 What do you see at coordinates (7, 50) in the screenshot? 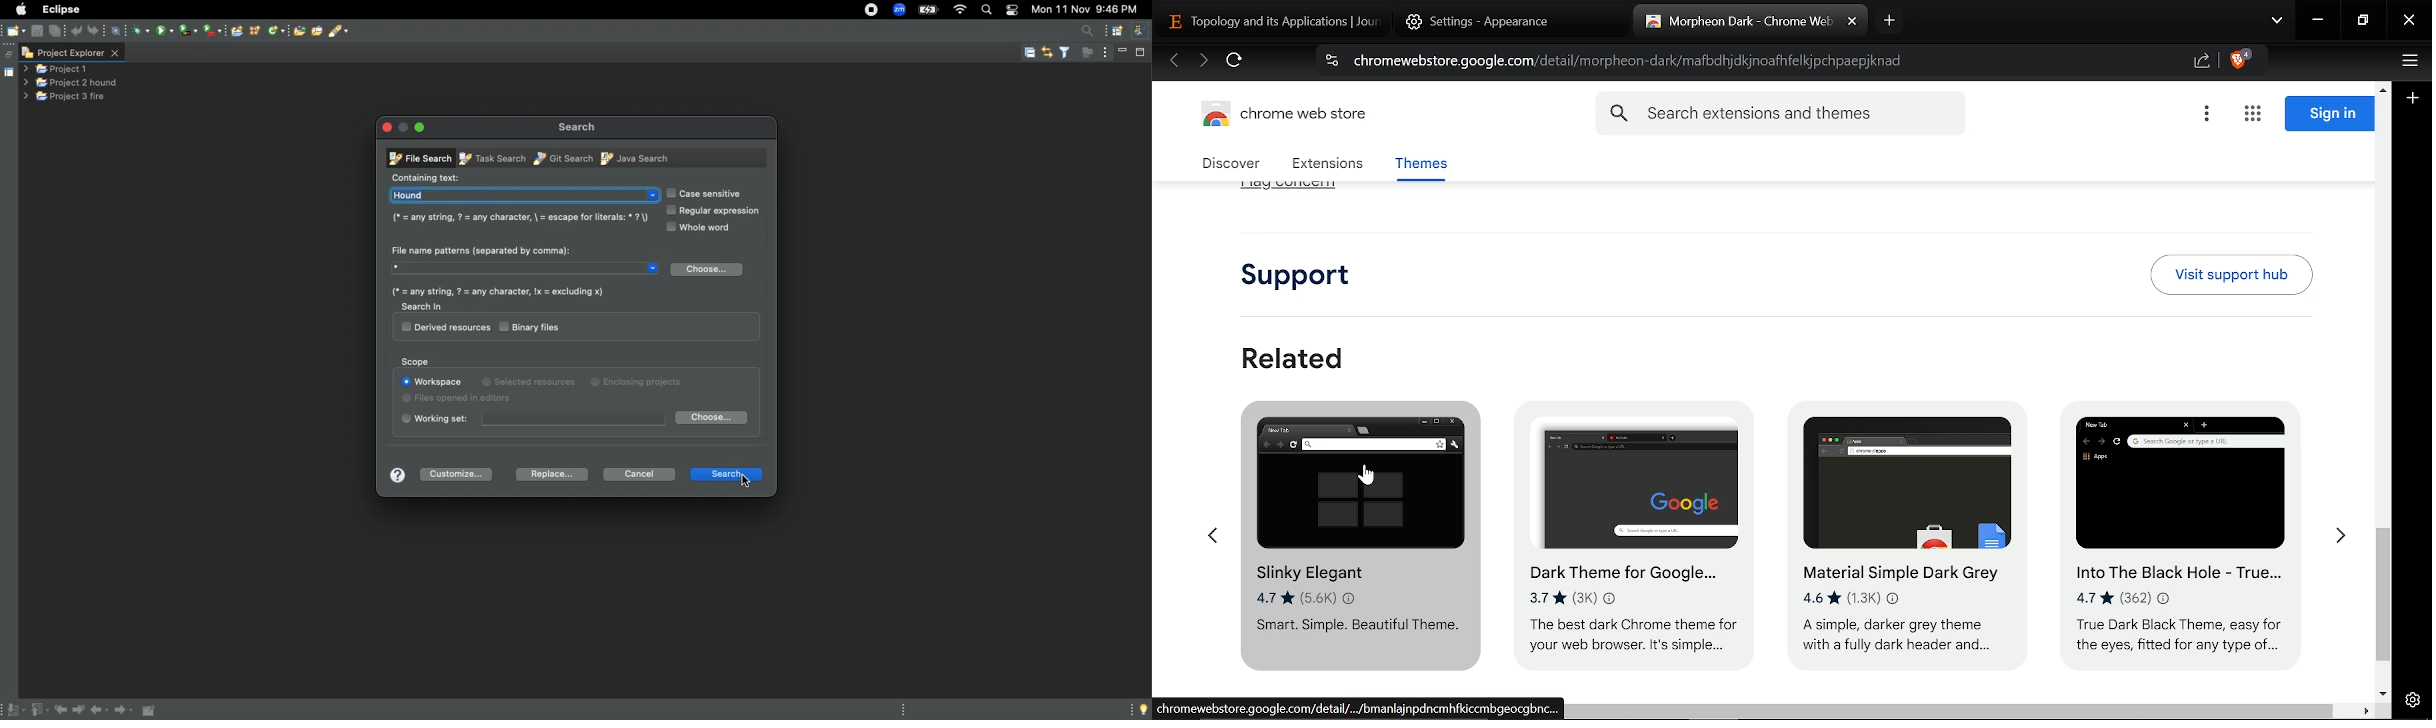
I see `restore` at bounding box center [7, 50].